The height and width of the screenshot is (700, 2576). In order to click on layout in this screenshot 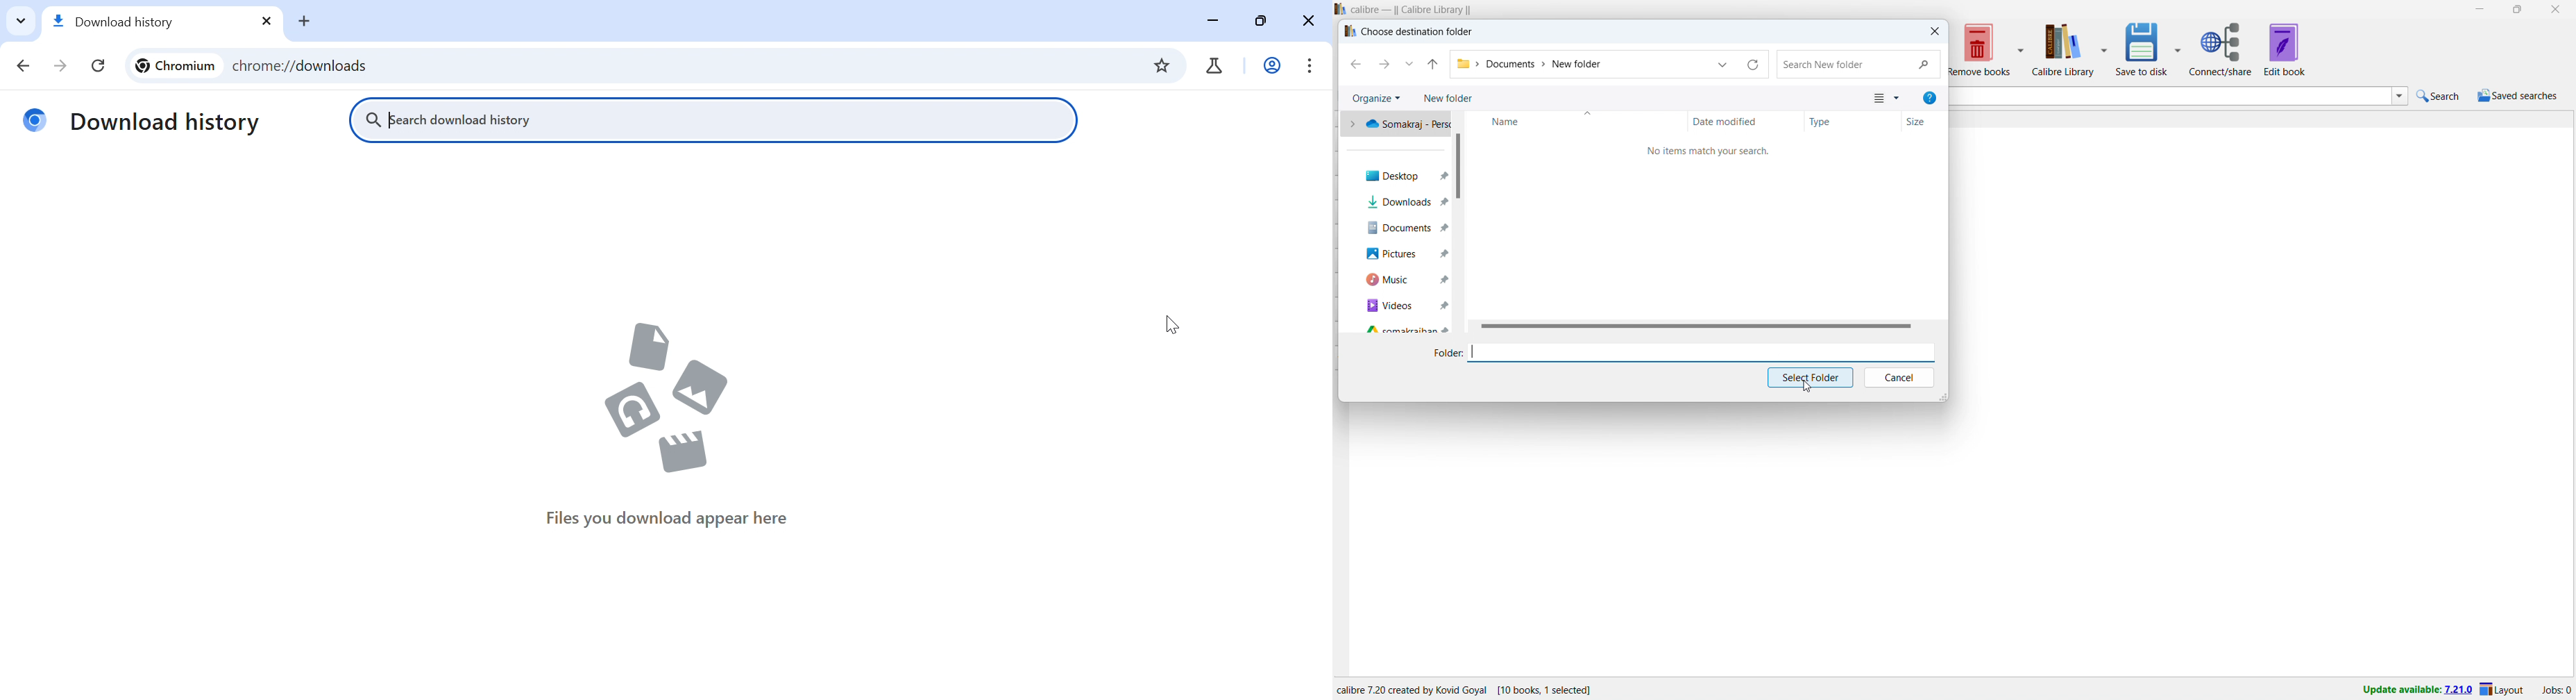, I will do `click(2503, 689)`.